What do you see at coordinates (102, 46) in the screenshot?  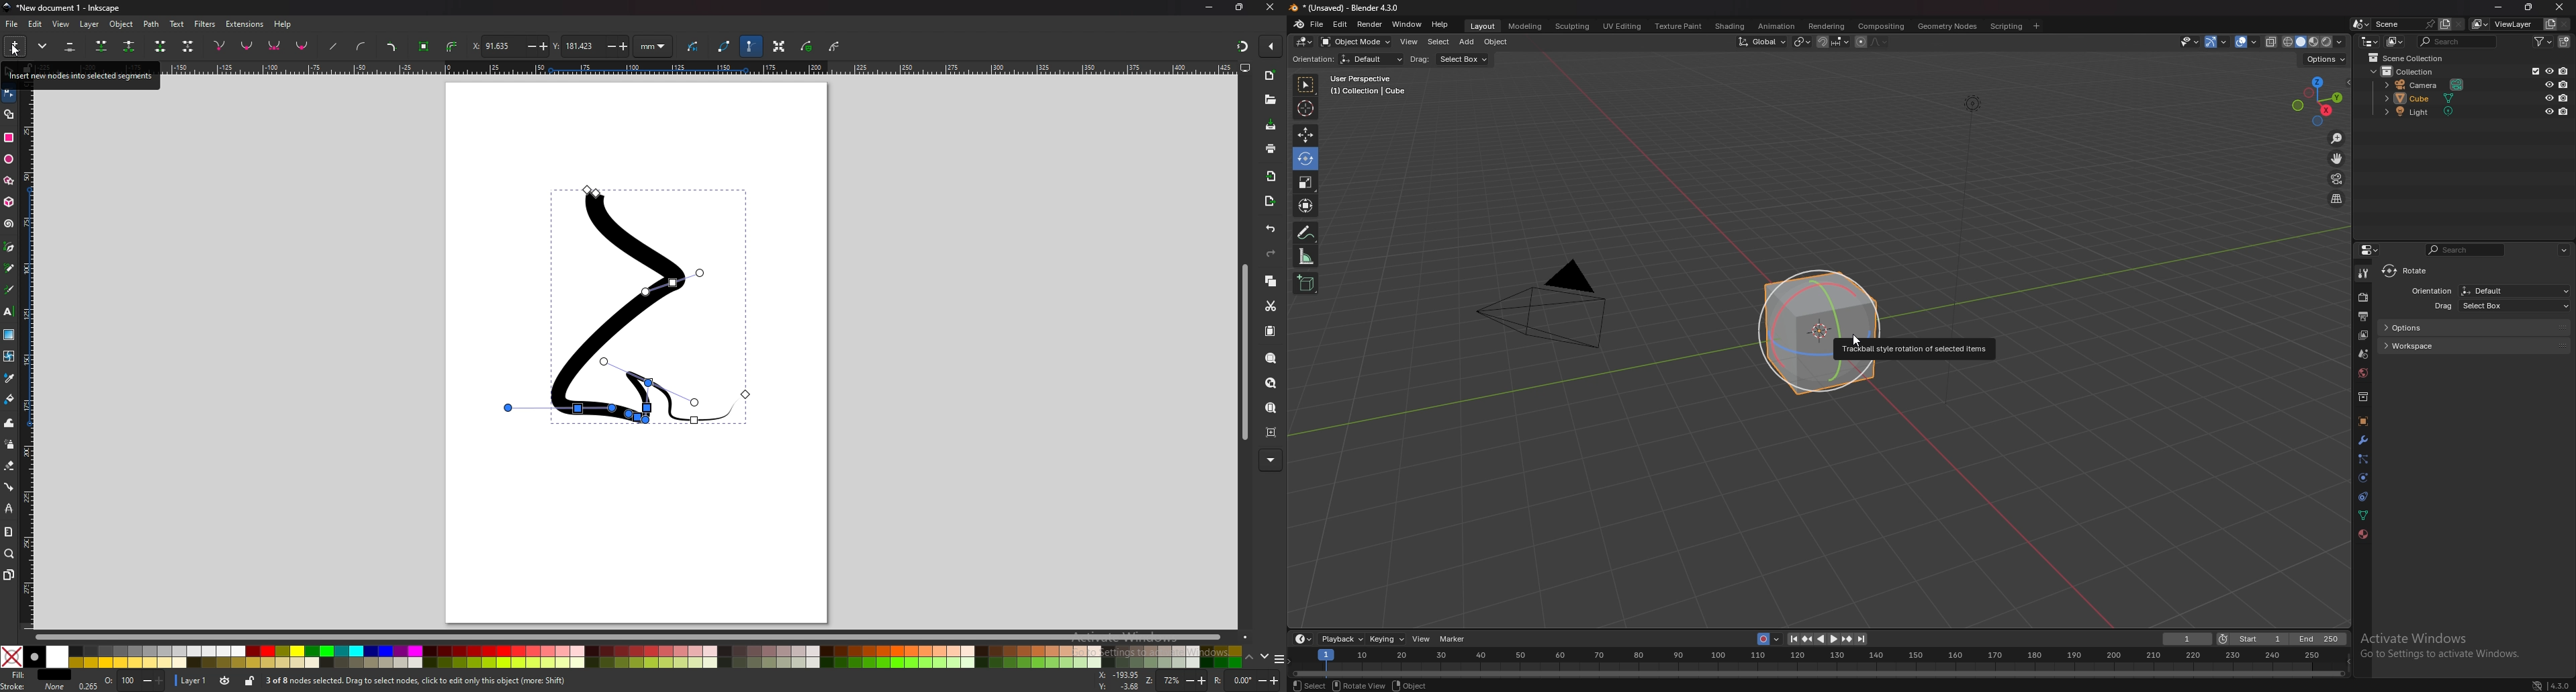 I see `join selected nodes` at bounding box center [102, 46].